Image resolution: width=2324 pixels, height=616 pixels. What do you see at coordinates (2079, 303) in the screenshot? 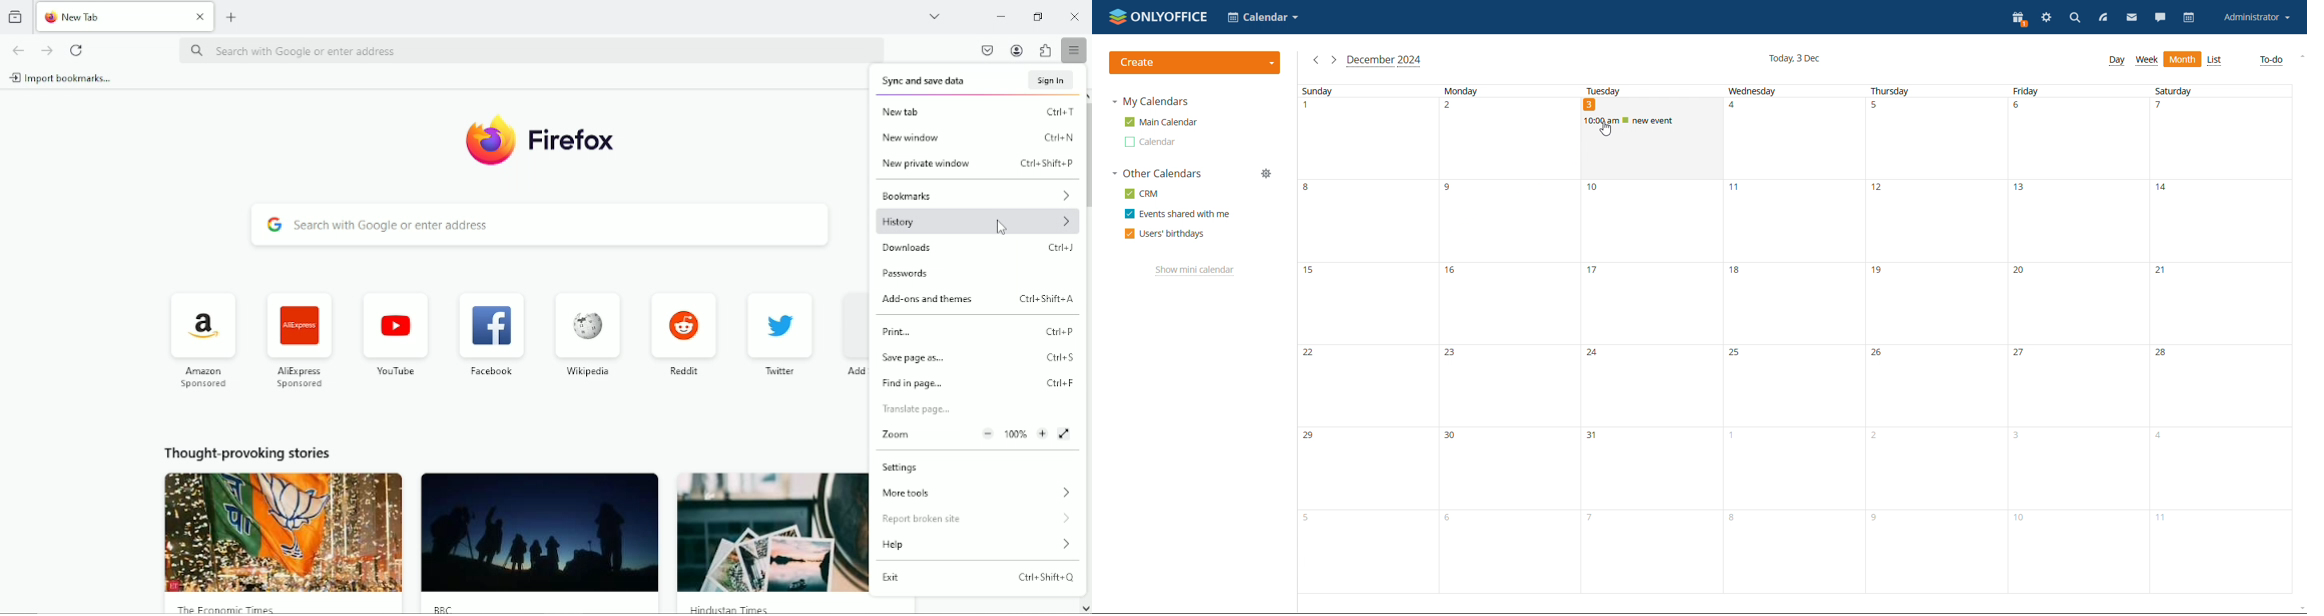
I see `20` at bounding box center [2079, 303].